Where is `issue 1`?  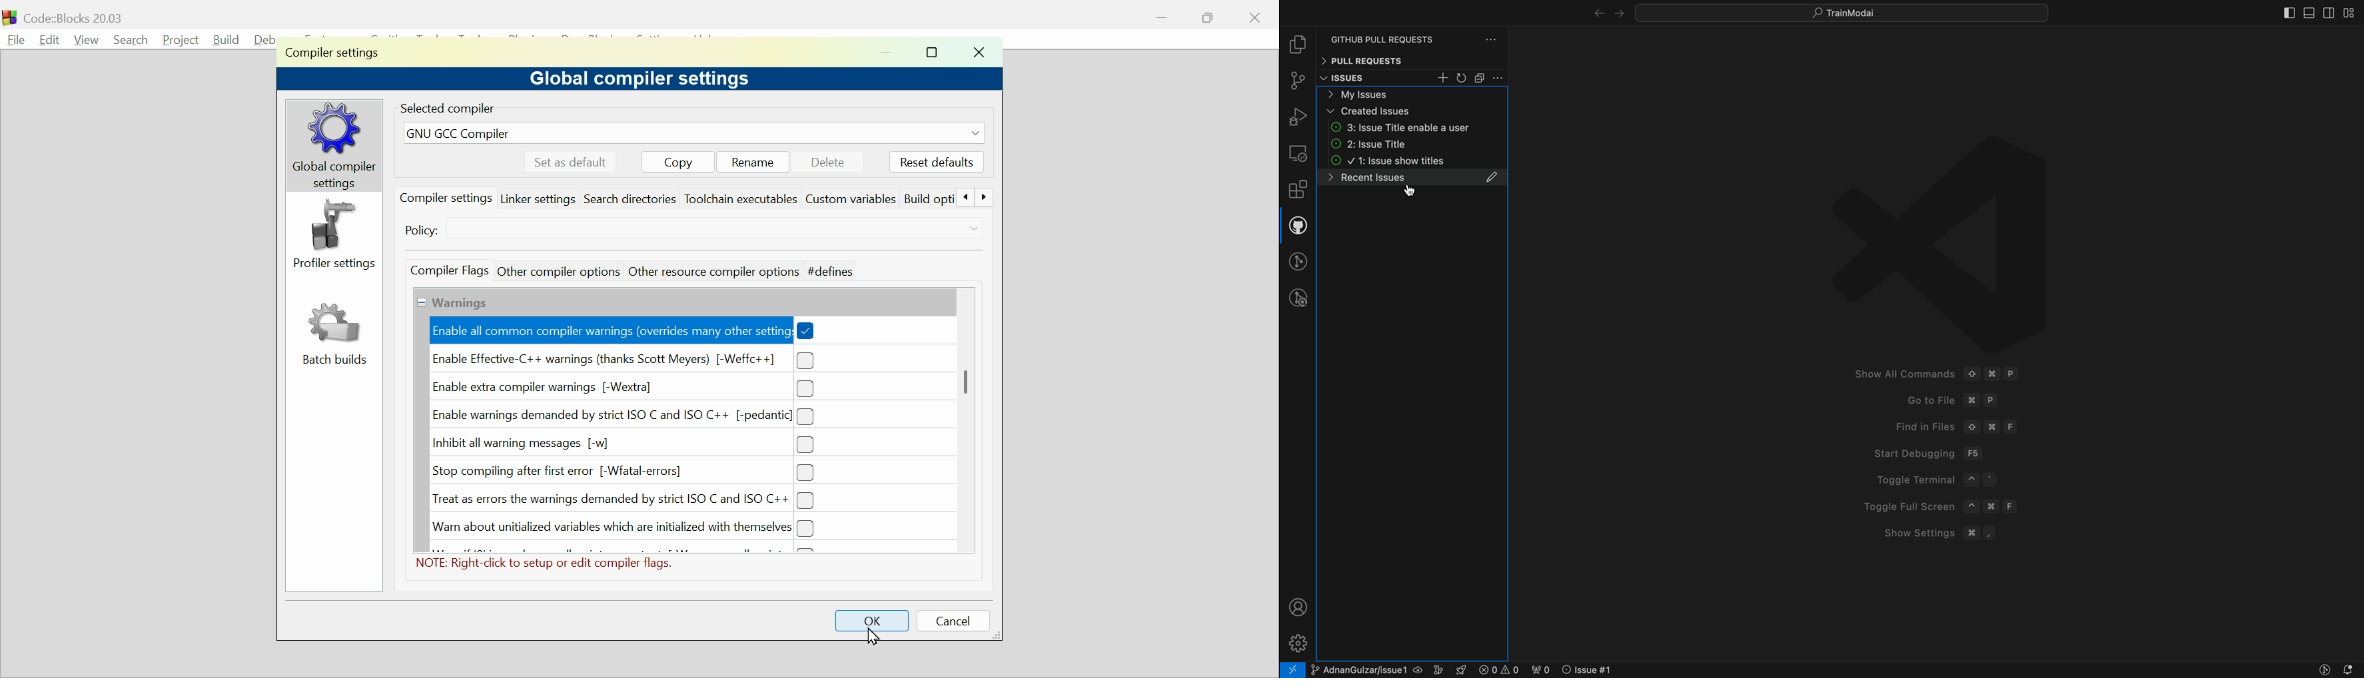
issue 1 is located at coordinates (1597, 669).